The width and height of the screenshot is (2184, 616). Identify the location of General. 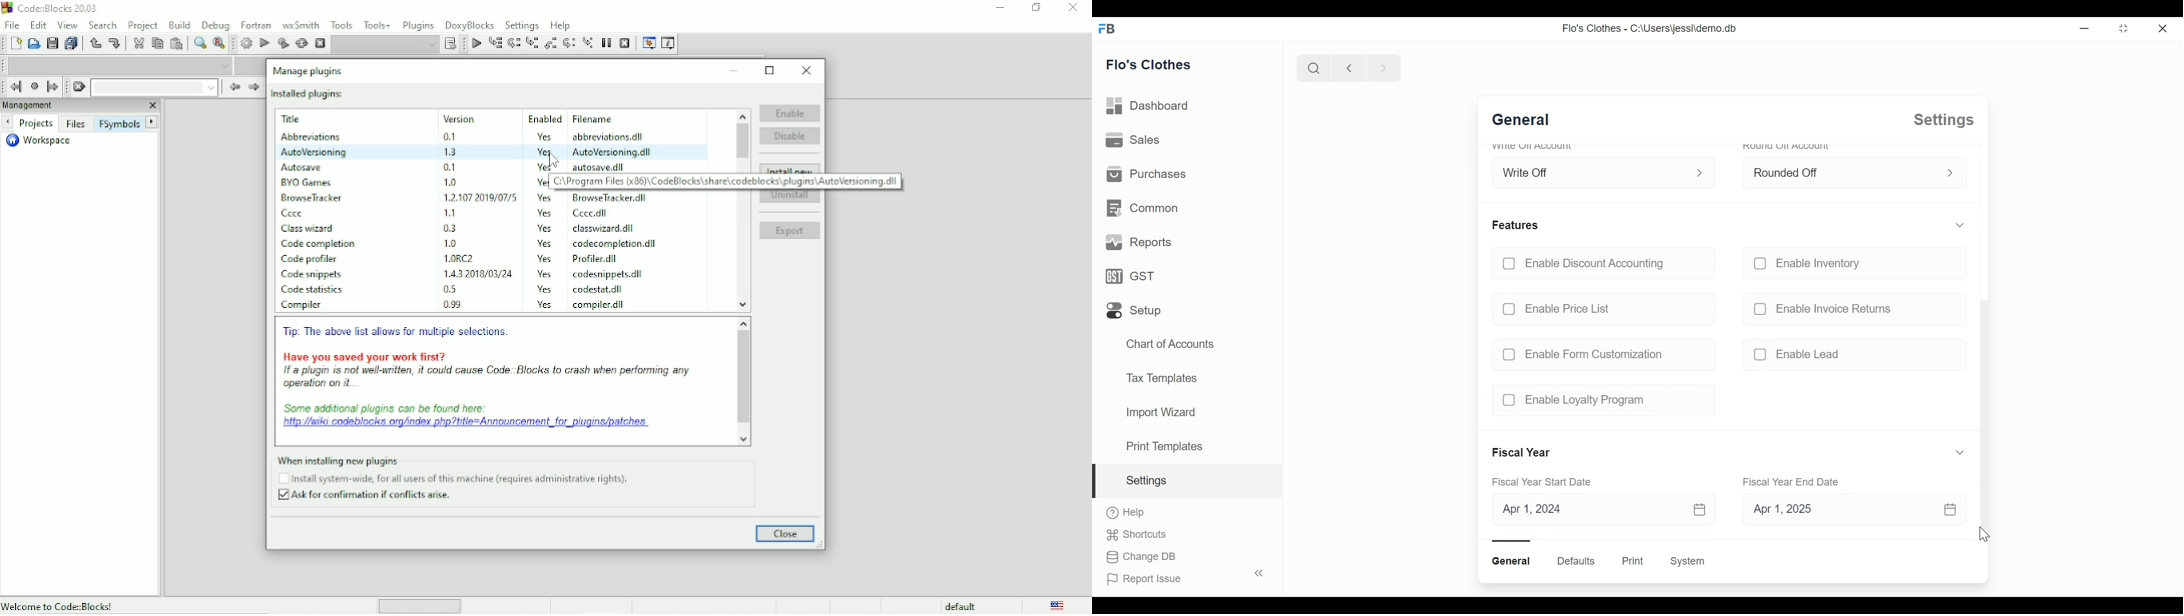
(1513, 561).